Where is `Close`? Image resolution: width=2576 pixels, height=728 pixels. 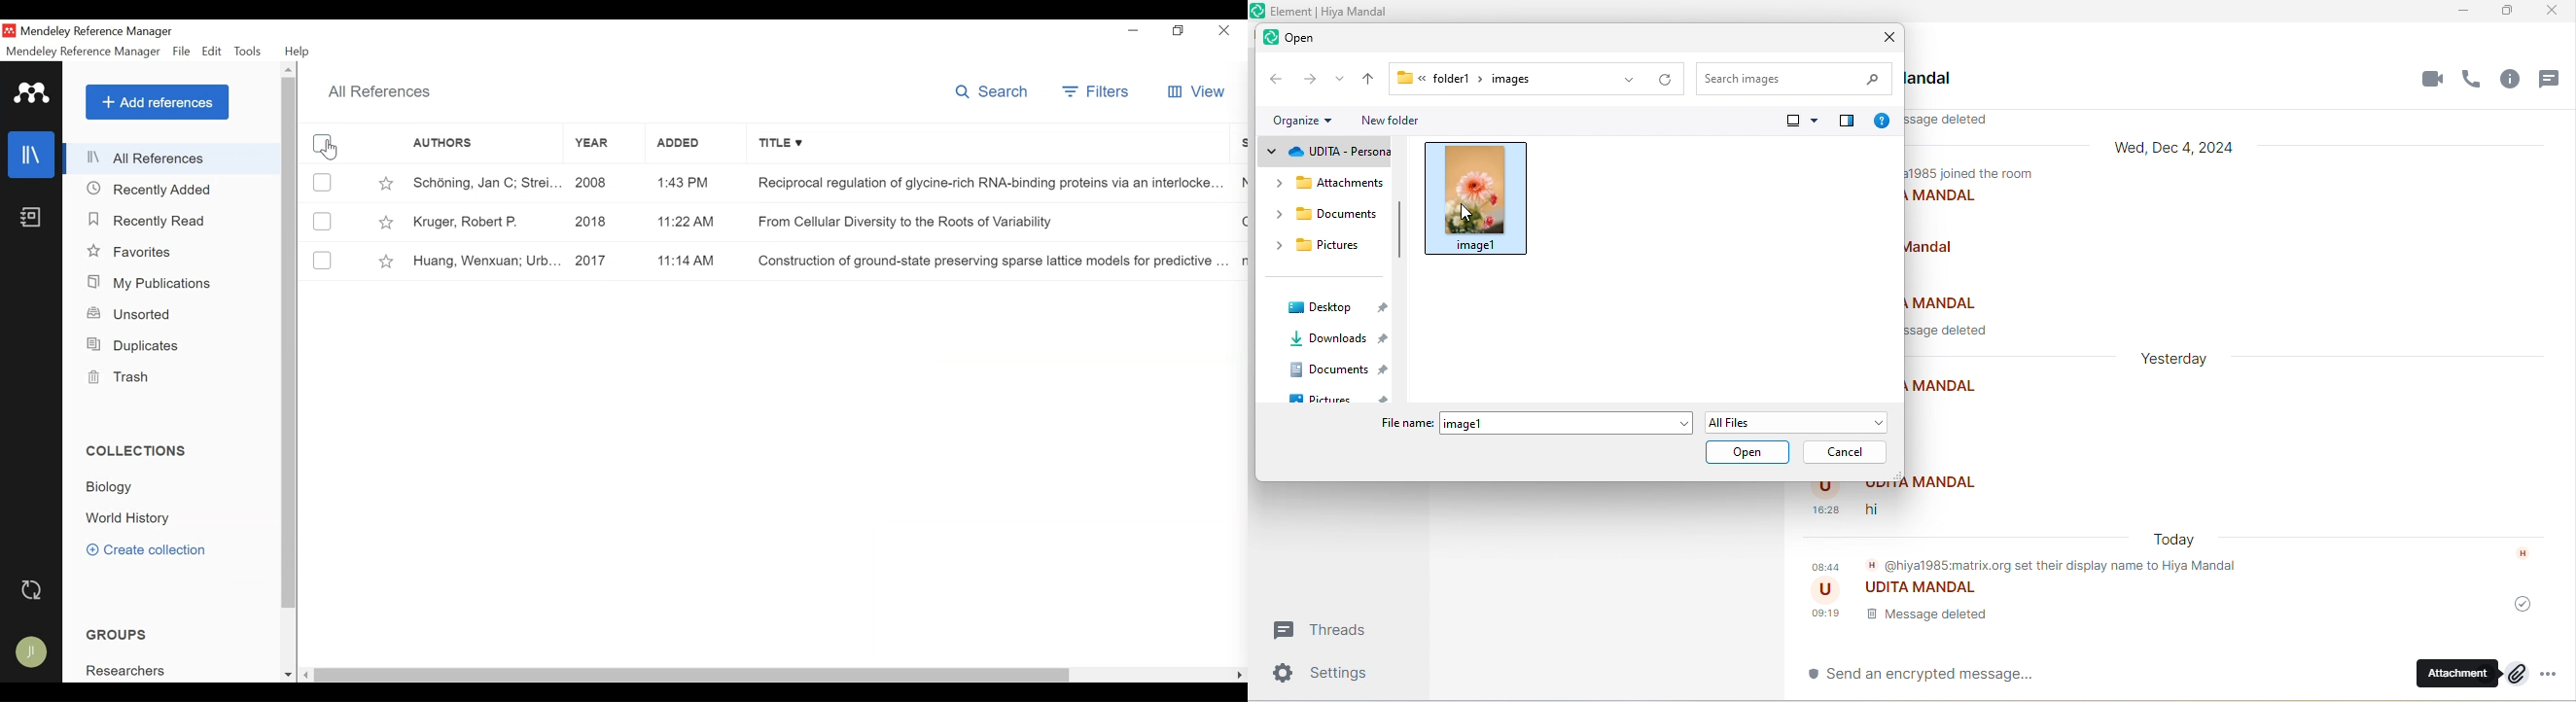
Close is located at coordinates (1225, 31).